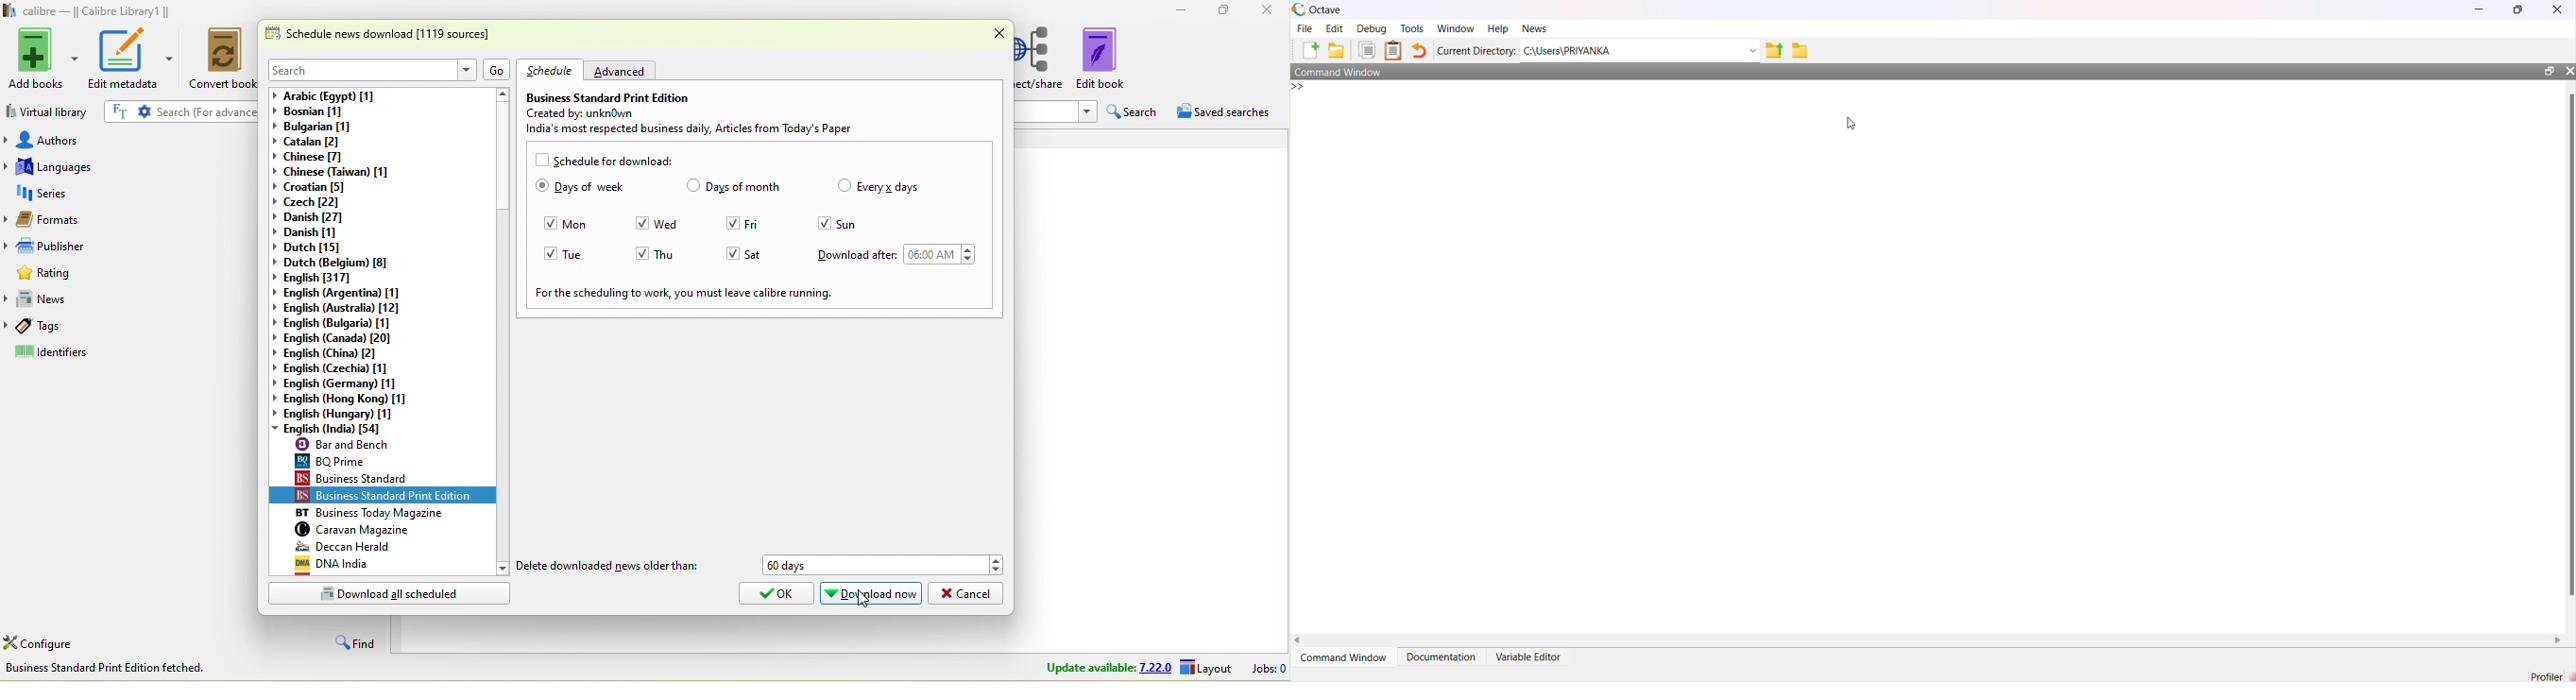  What do you see at coordinates (1265, 668) in the screenshot?
I see `jobs 0` at bounding box center [1265, 668].